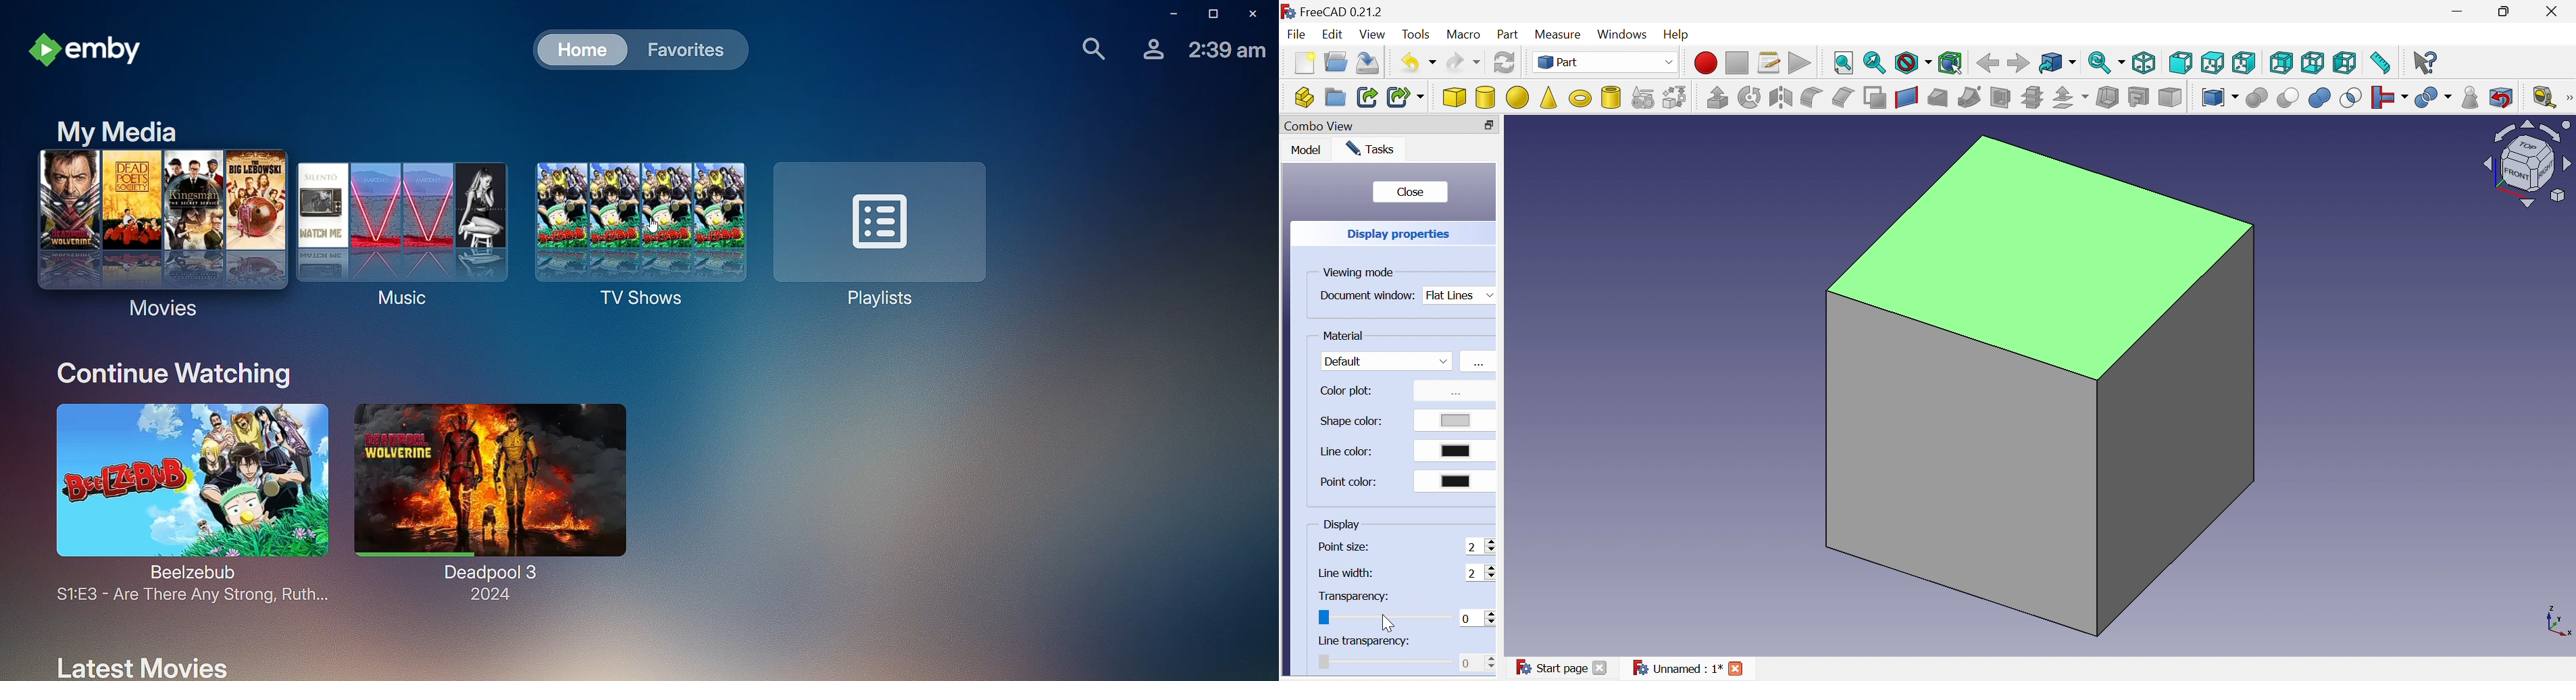 The image size is (2576, 700). Describe the element at coordinates (1938, 98) in the screenshot. I see `Loft` at that location.